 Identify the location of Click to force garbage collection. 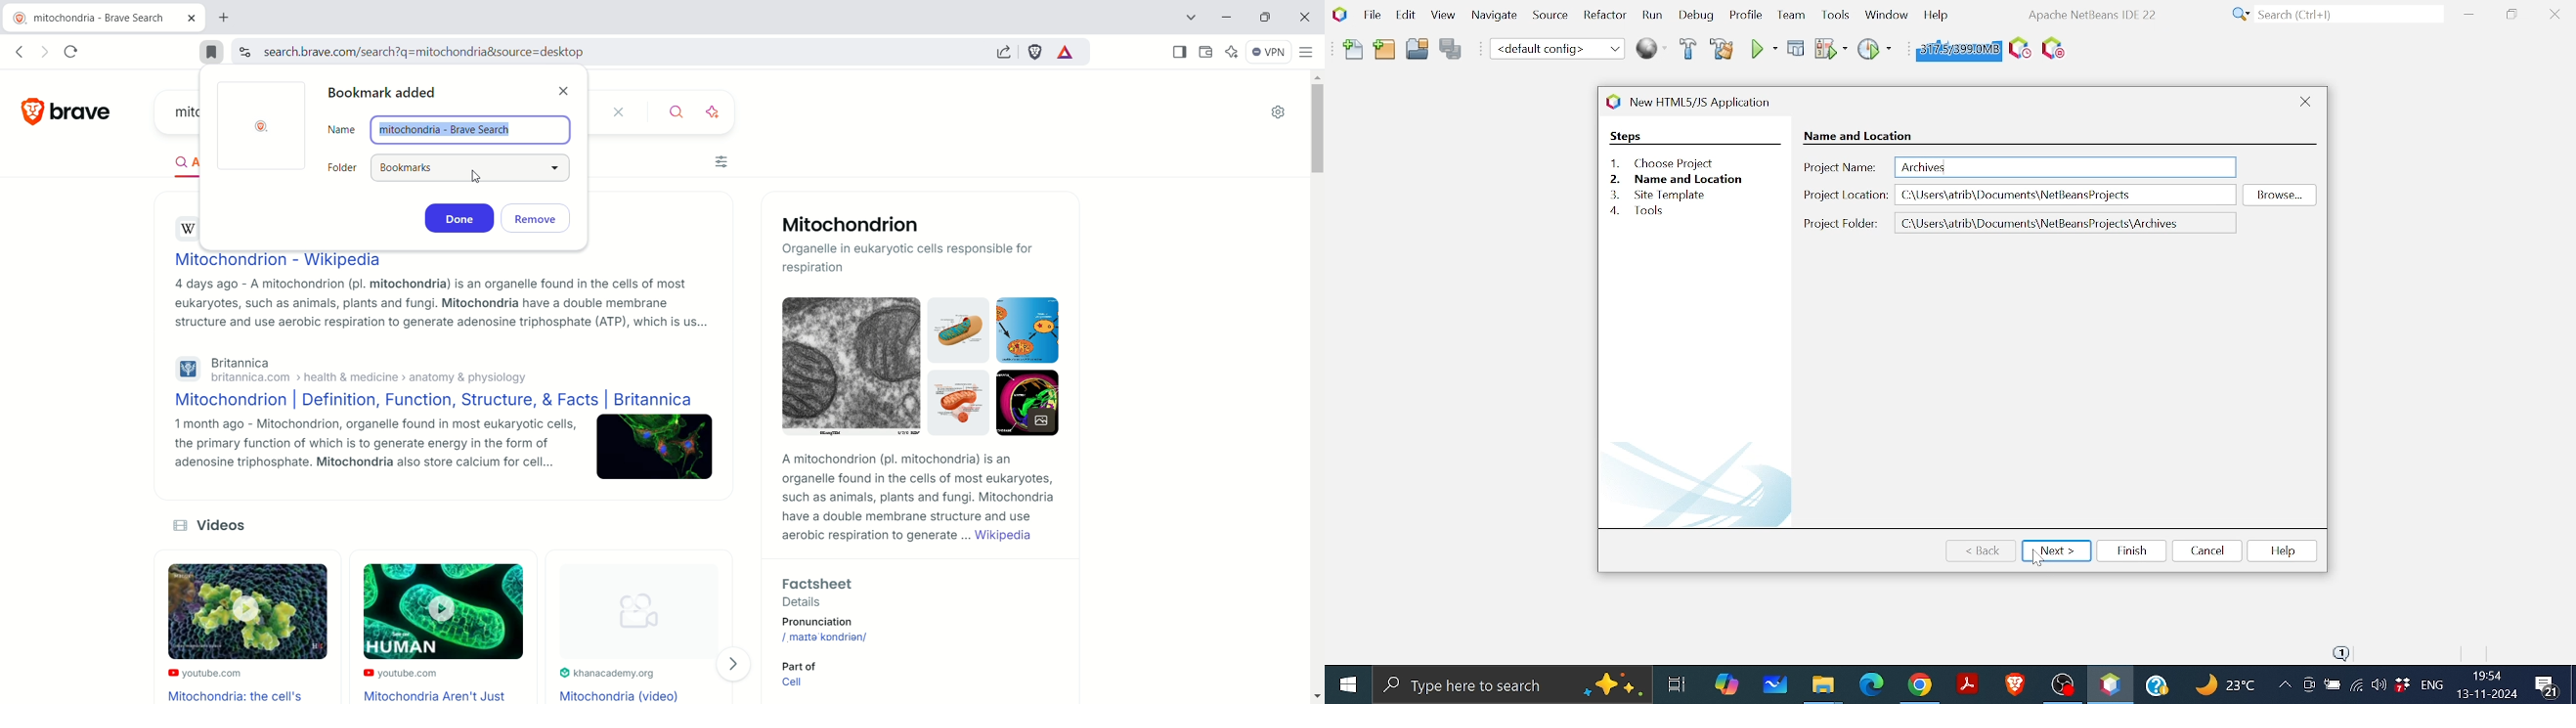
(1956, 48).